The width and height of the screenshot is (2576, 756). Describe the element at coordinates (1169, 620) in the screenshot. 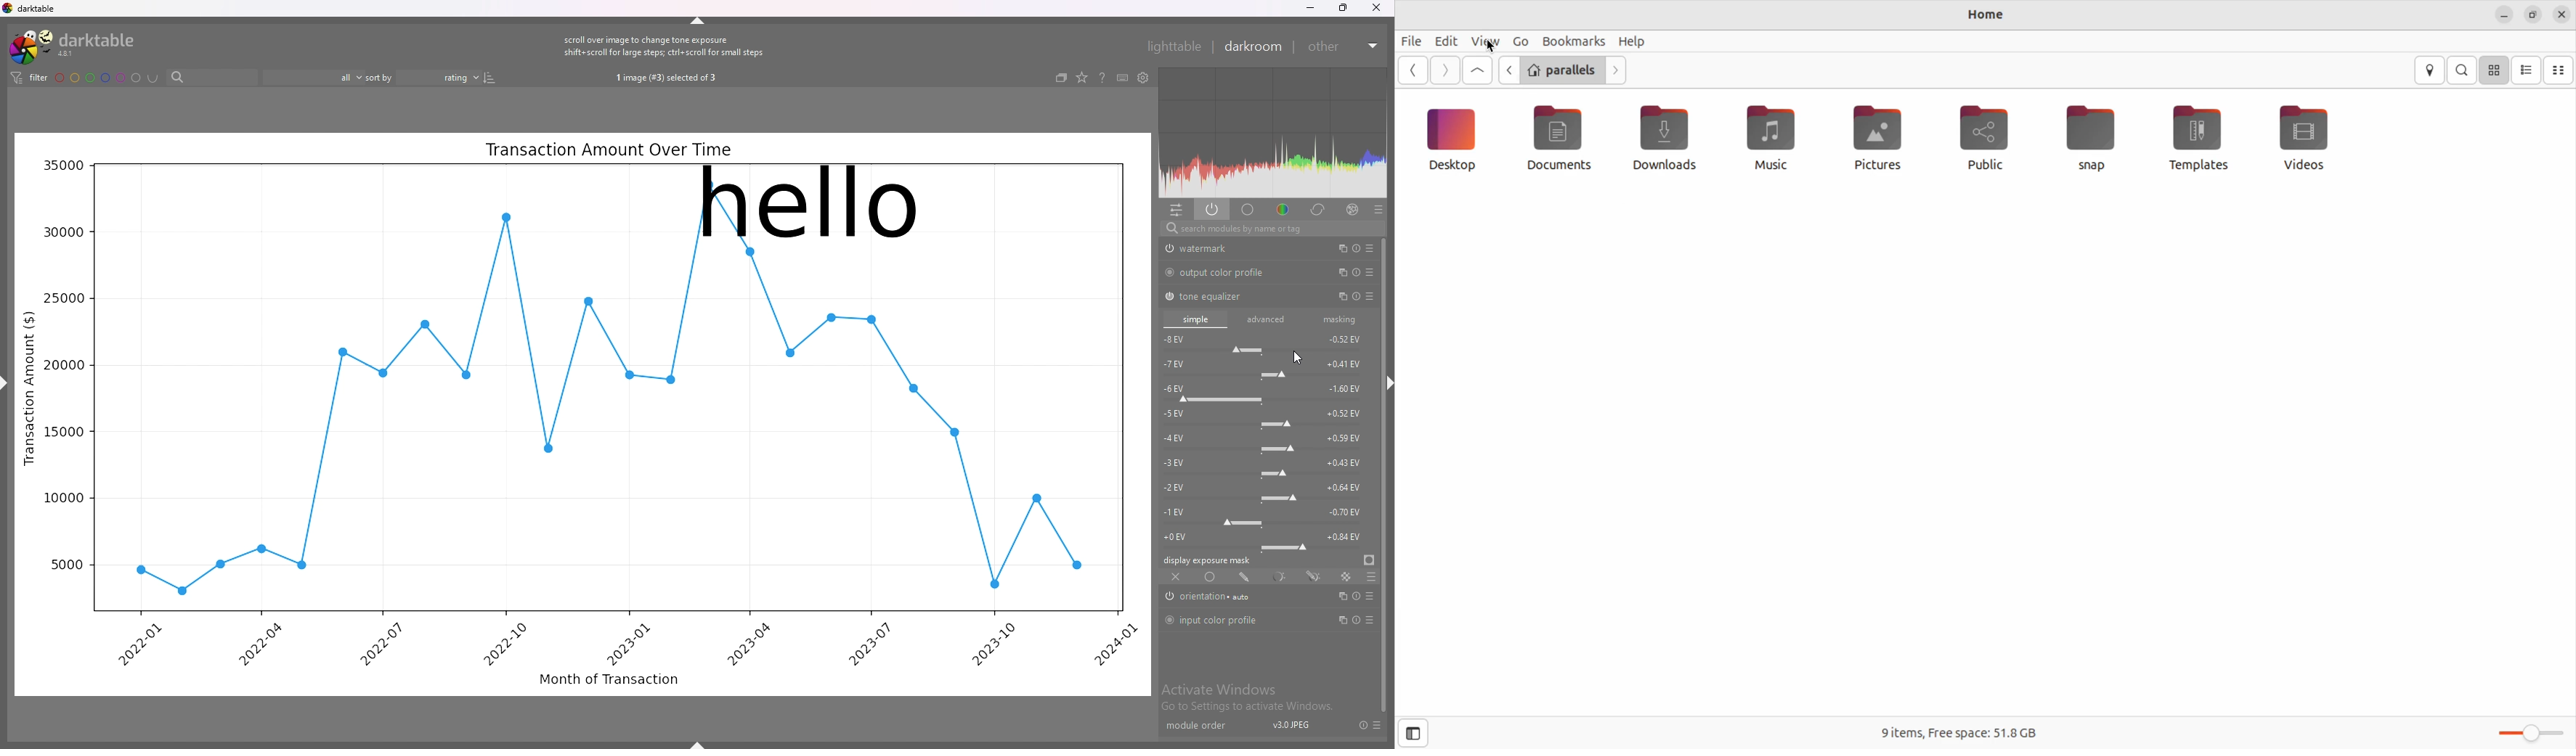

I see `switch off/on` at that location.